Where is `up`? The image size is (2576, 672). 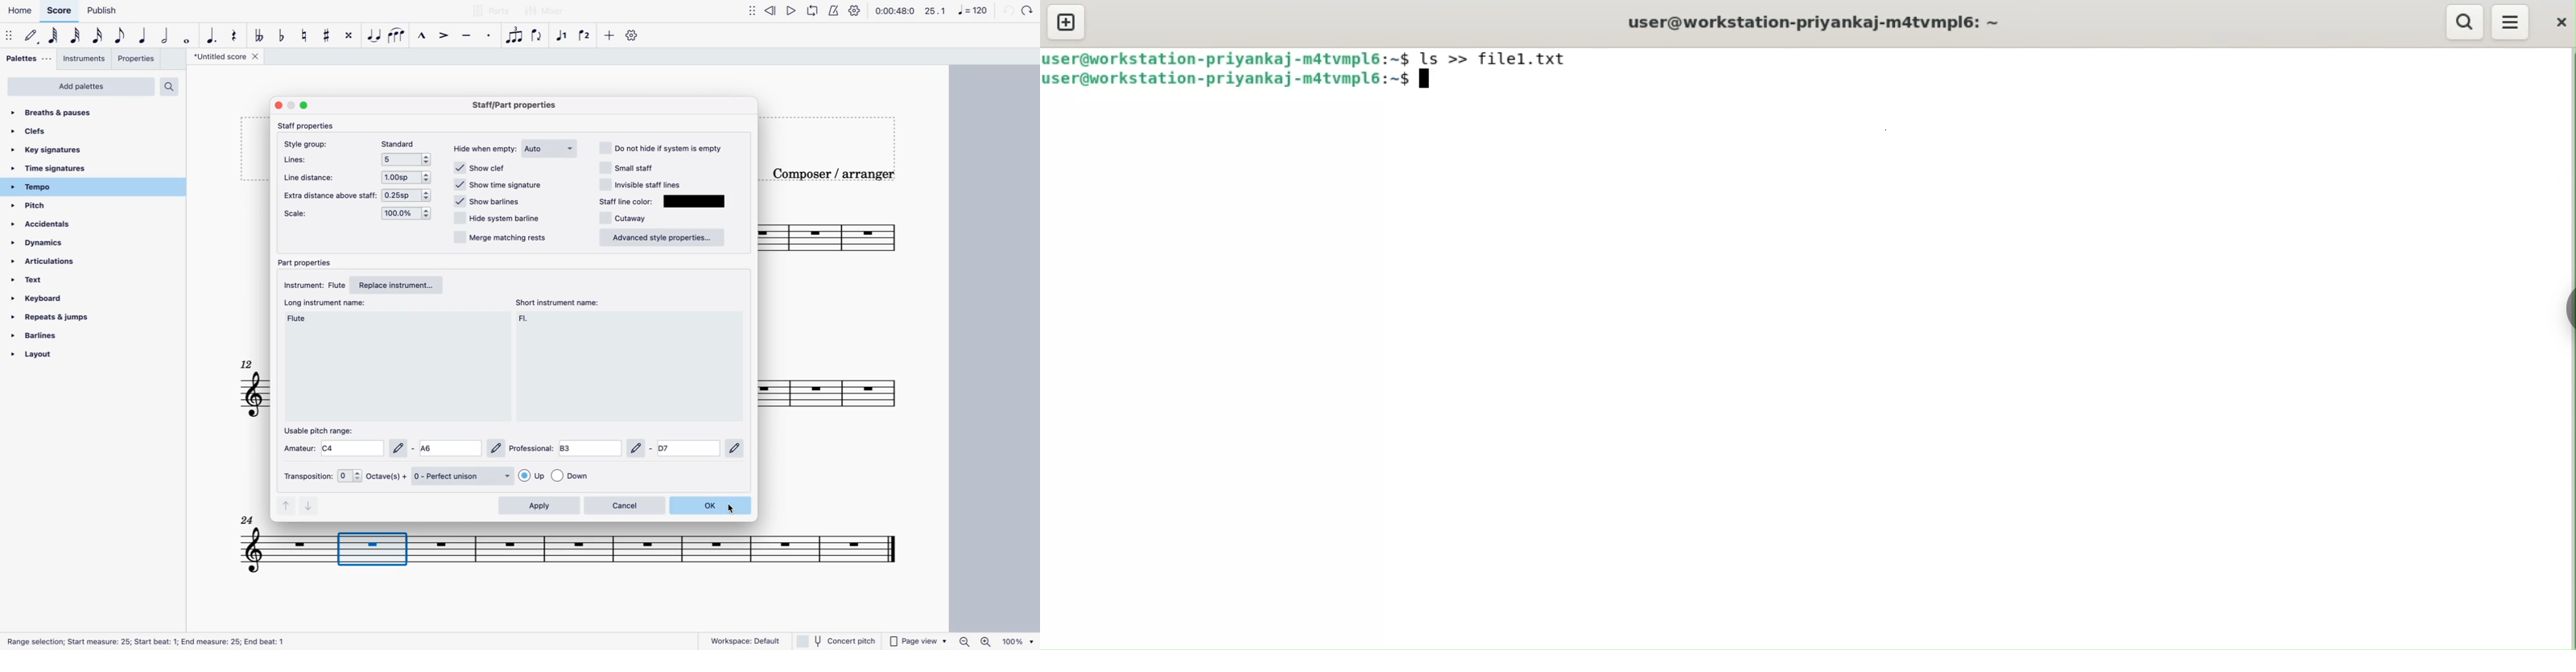
up is located at coordinates (285, 506).